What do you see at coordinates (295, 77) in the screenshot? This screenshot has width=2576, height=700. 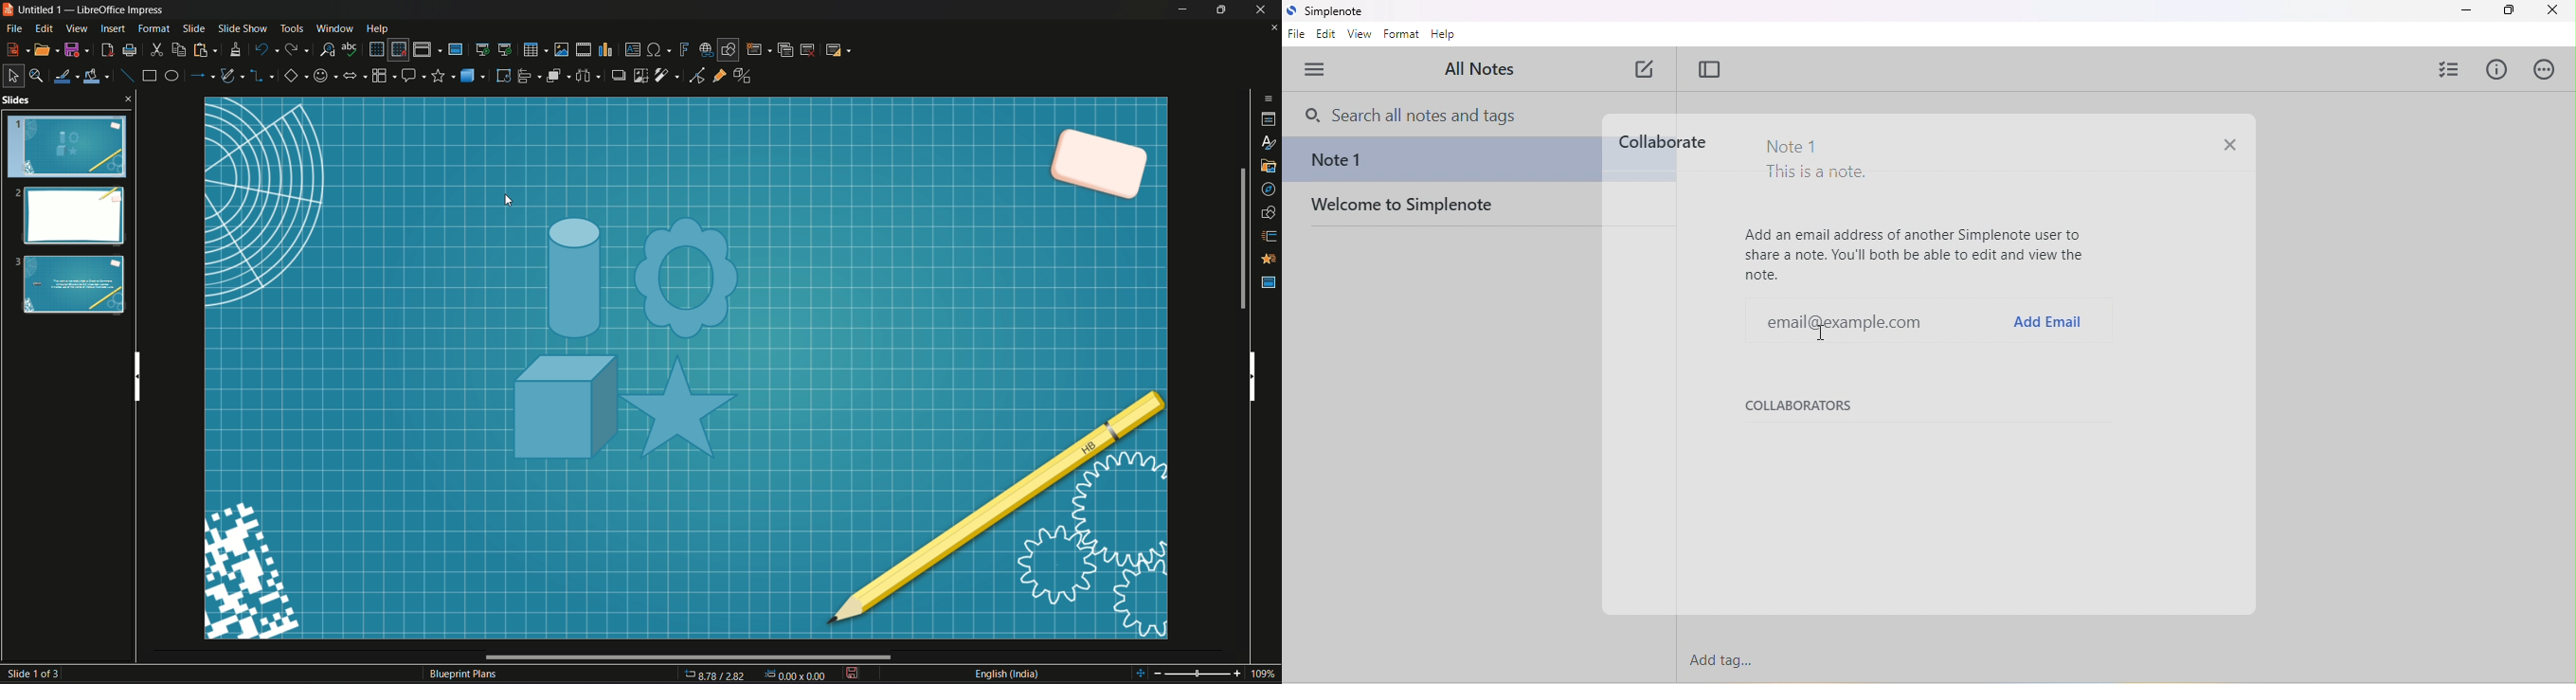 I see `basic shape` at bounding box center [295, 77].